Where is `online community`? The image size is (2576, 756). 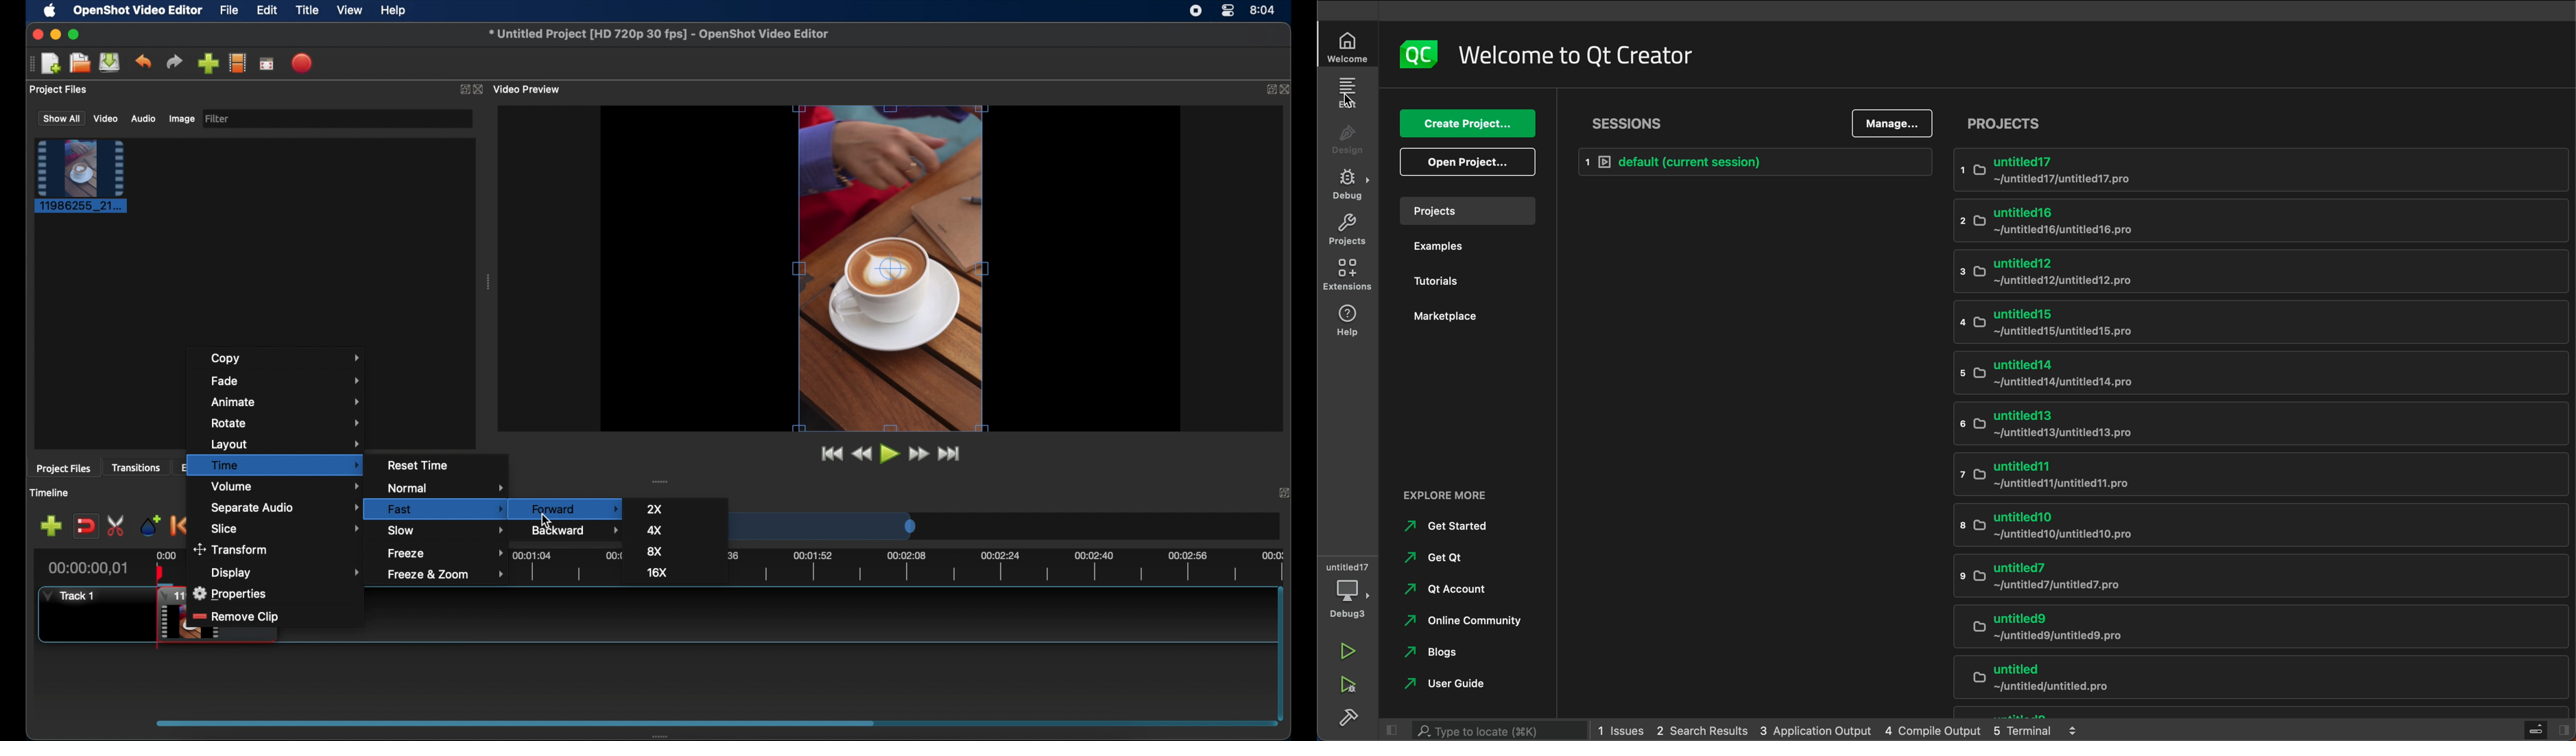 online community is located at coordinates (1474, 618).